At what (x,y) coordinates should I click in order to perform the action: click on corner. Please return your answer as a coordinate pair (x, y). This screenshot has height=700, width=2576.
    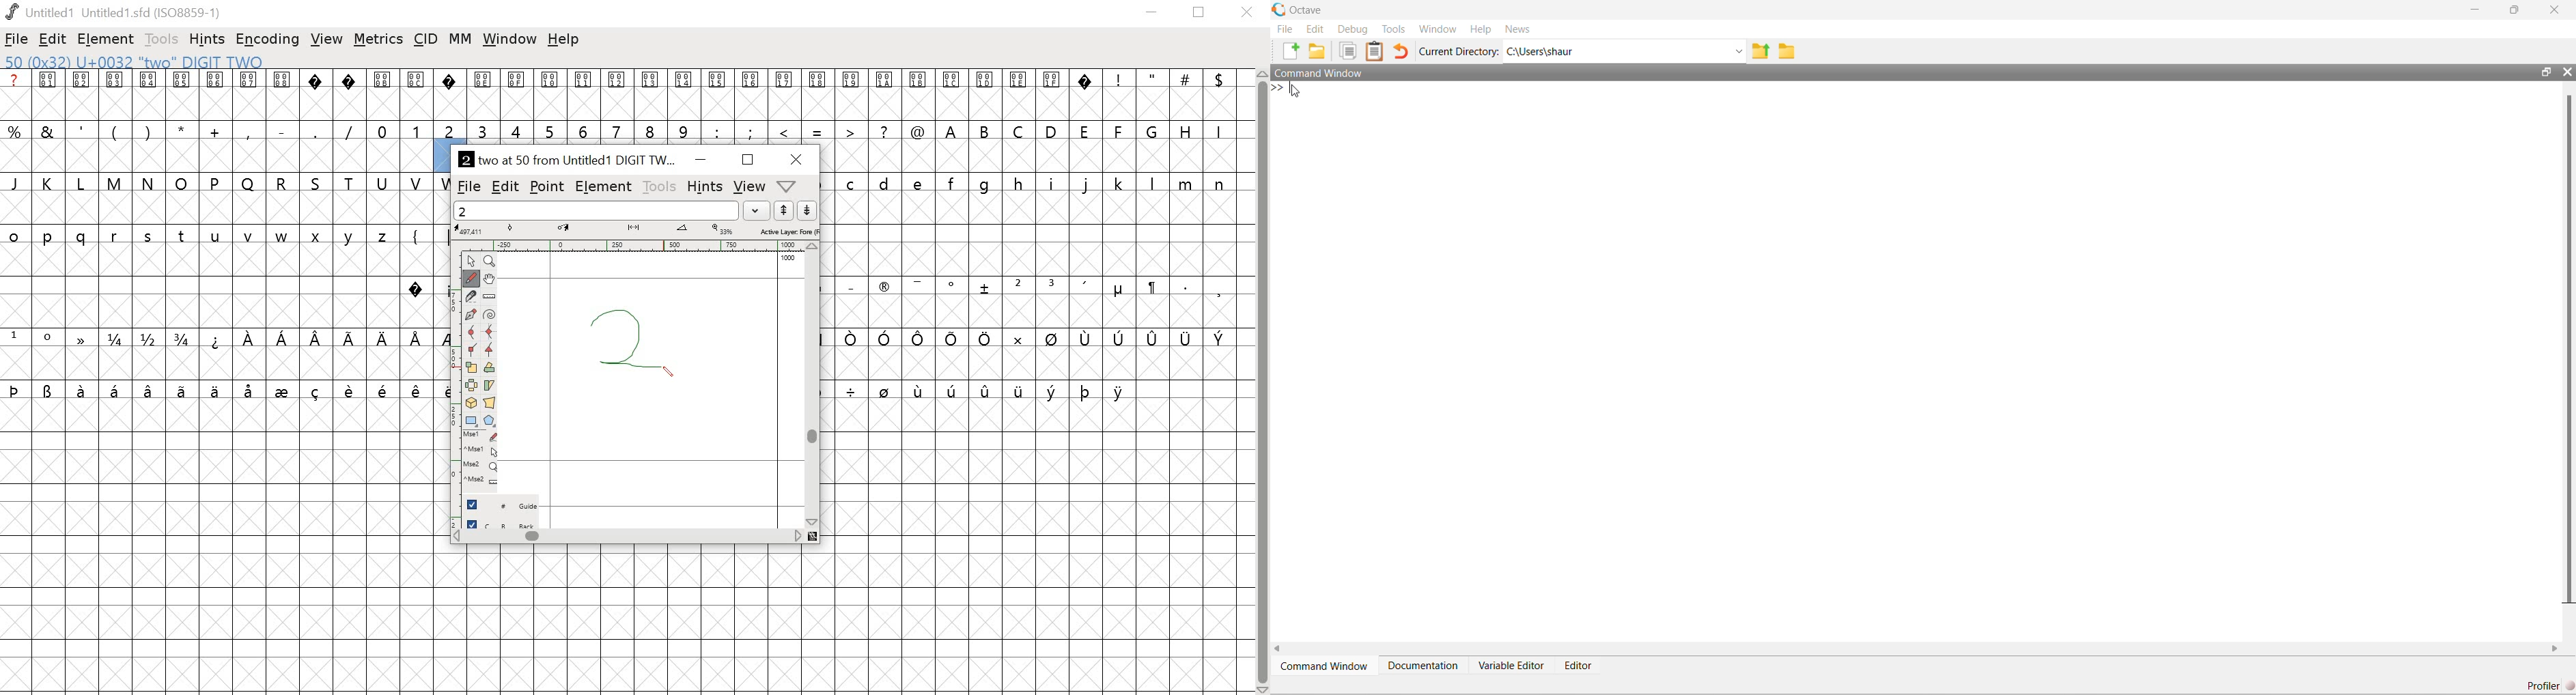
    Looking at the image, I should click on (473, 350).